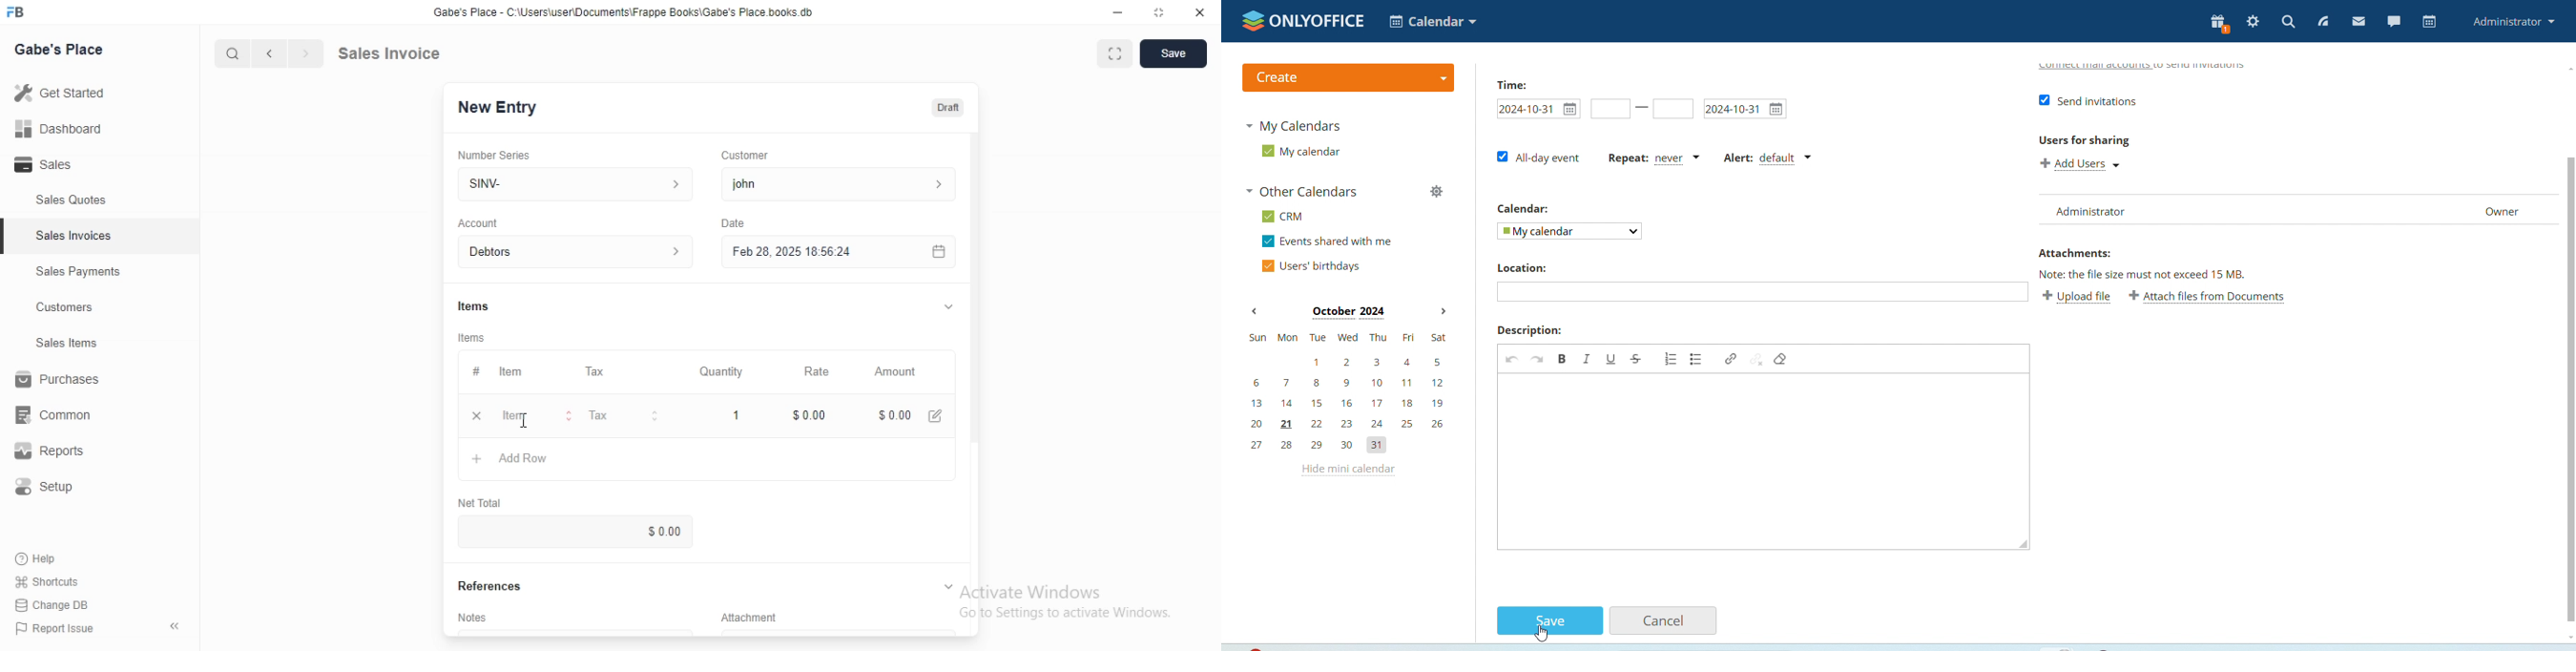 This screenshot has height=672, width=2576. What do you see at coordinates (753, 154) in the screenshot?
I see `Customer` at bounding box center [753, 154].